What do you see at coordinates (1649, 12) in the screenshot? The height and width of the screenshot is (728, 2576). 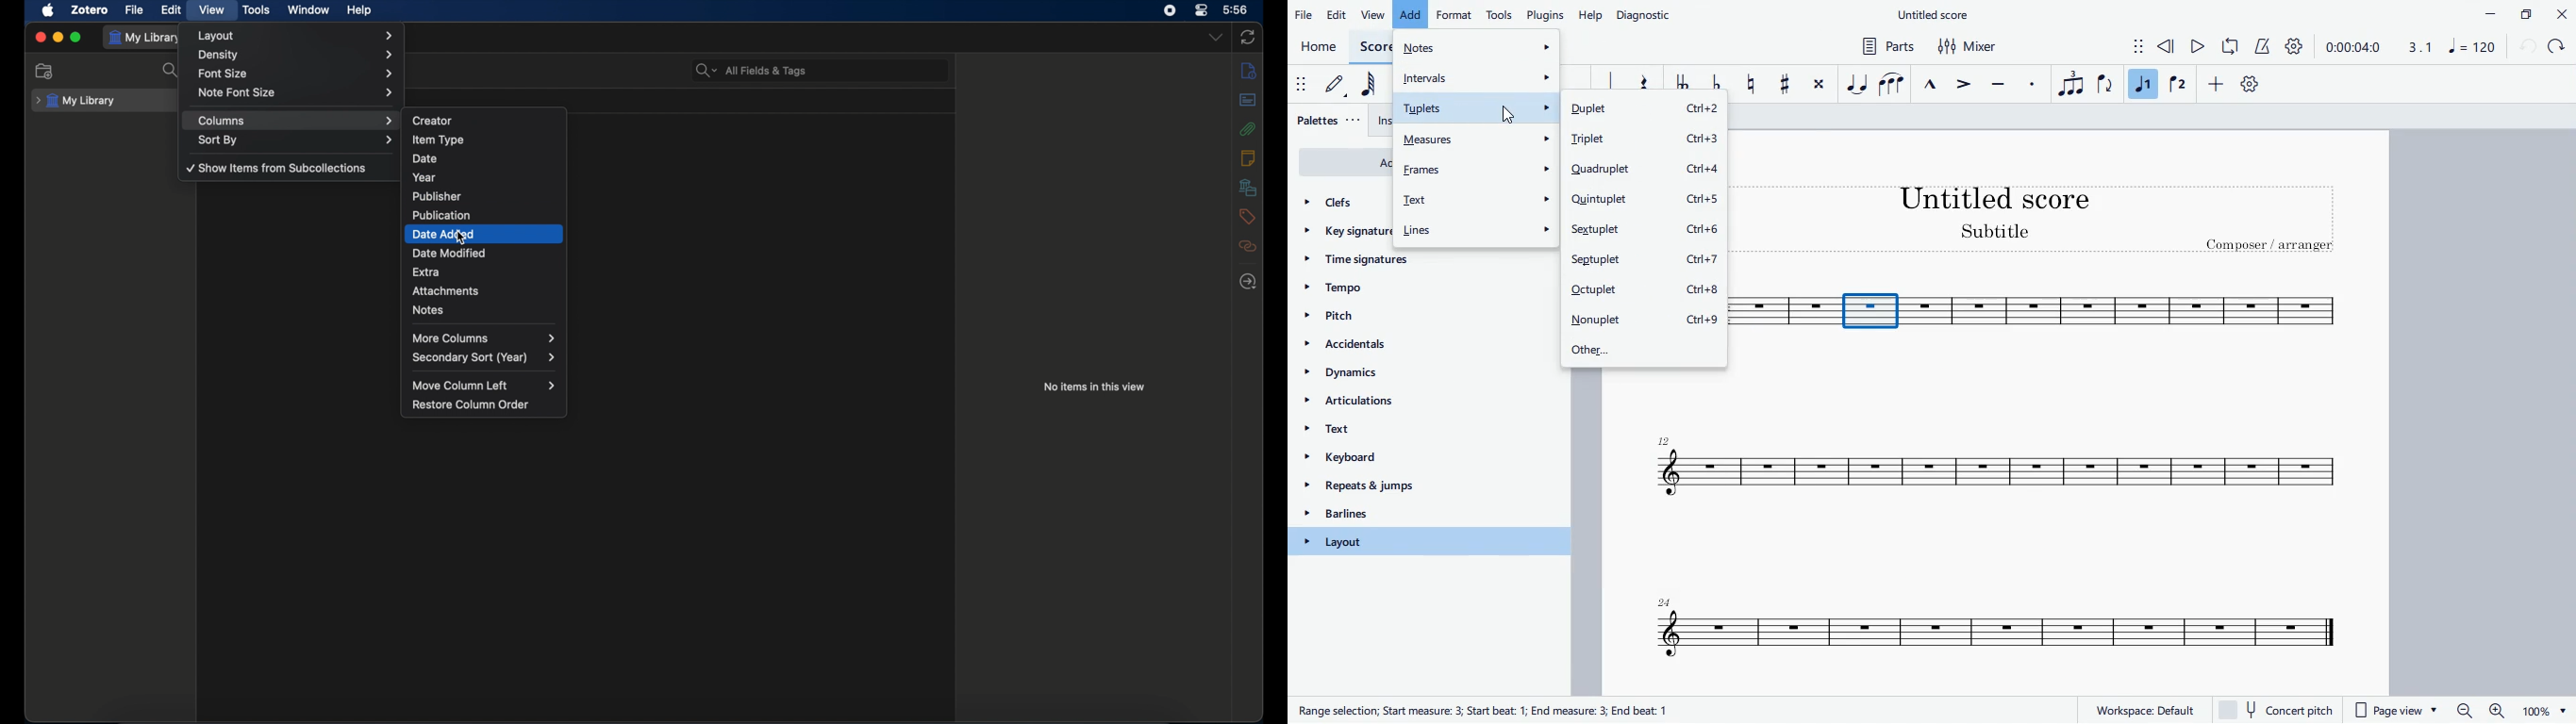 I see `diagnostic` at bounding box center [1649, 12].